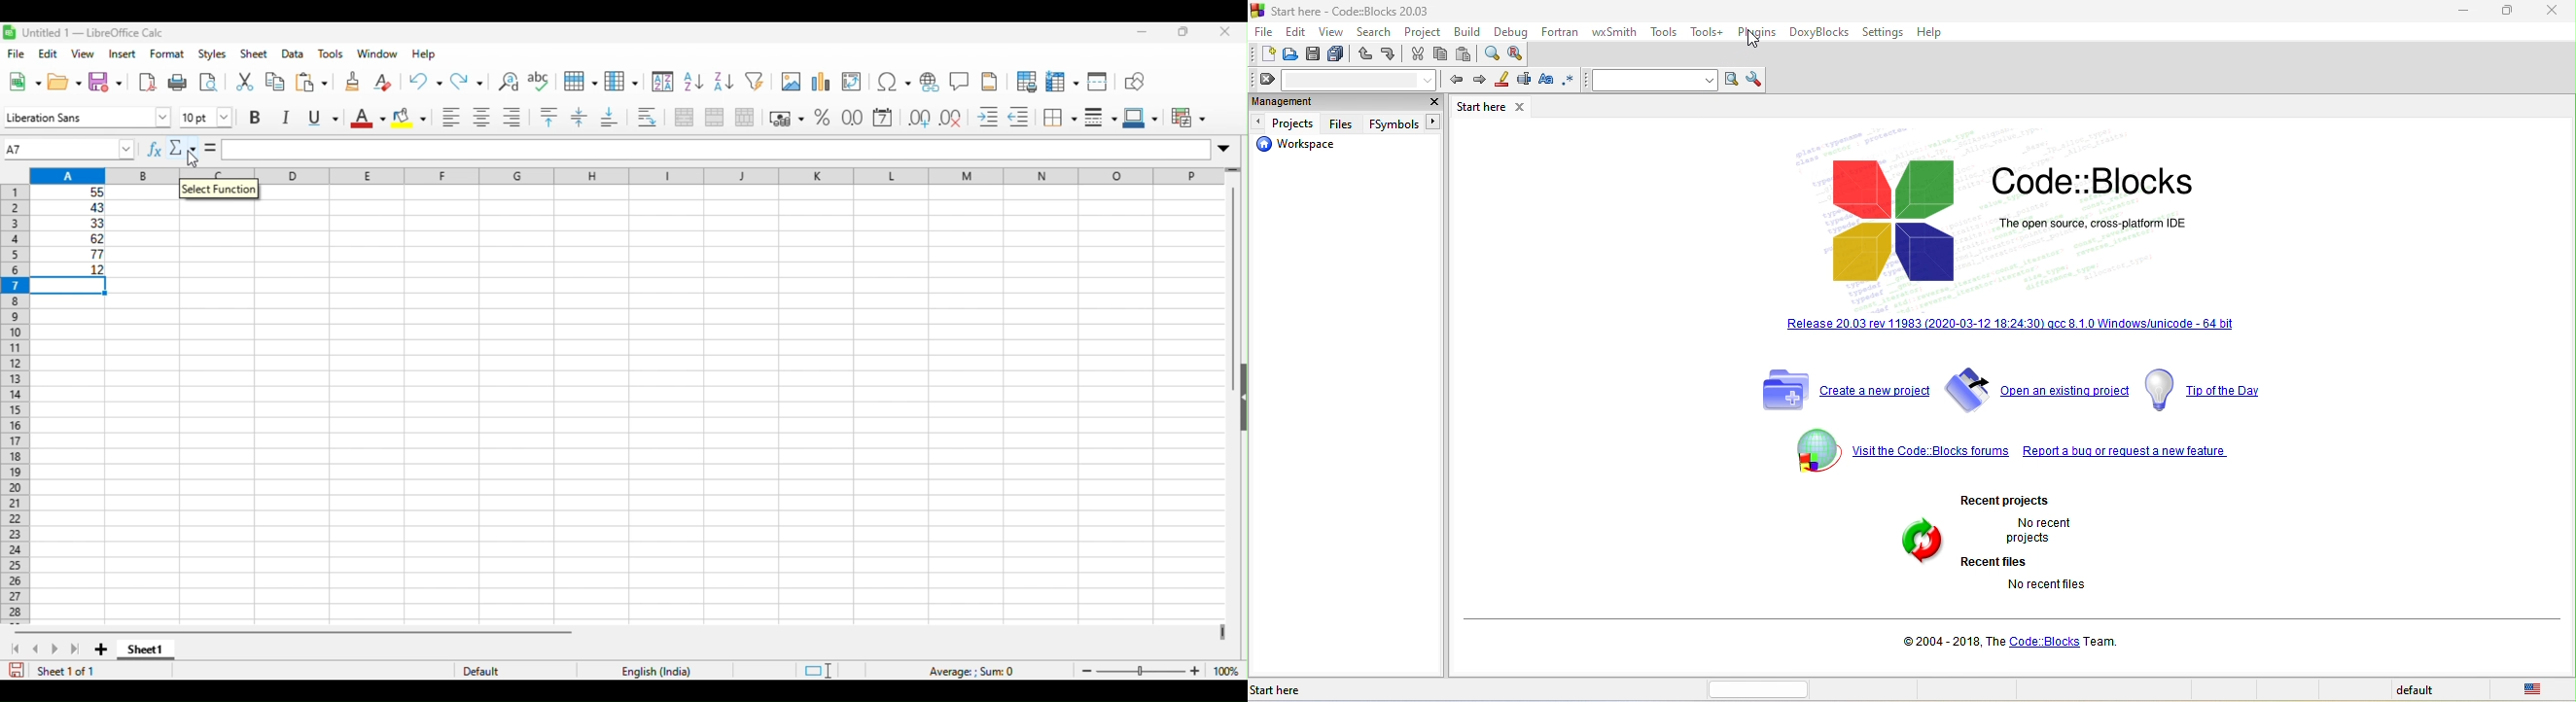  Describe the element at coordinates (1756, 80) in the screenshot. I see `show option window` at that location.